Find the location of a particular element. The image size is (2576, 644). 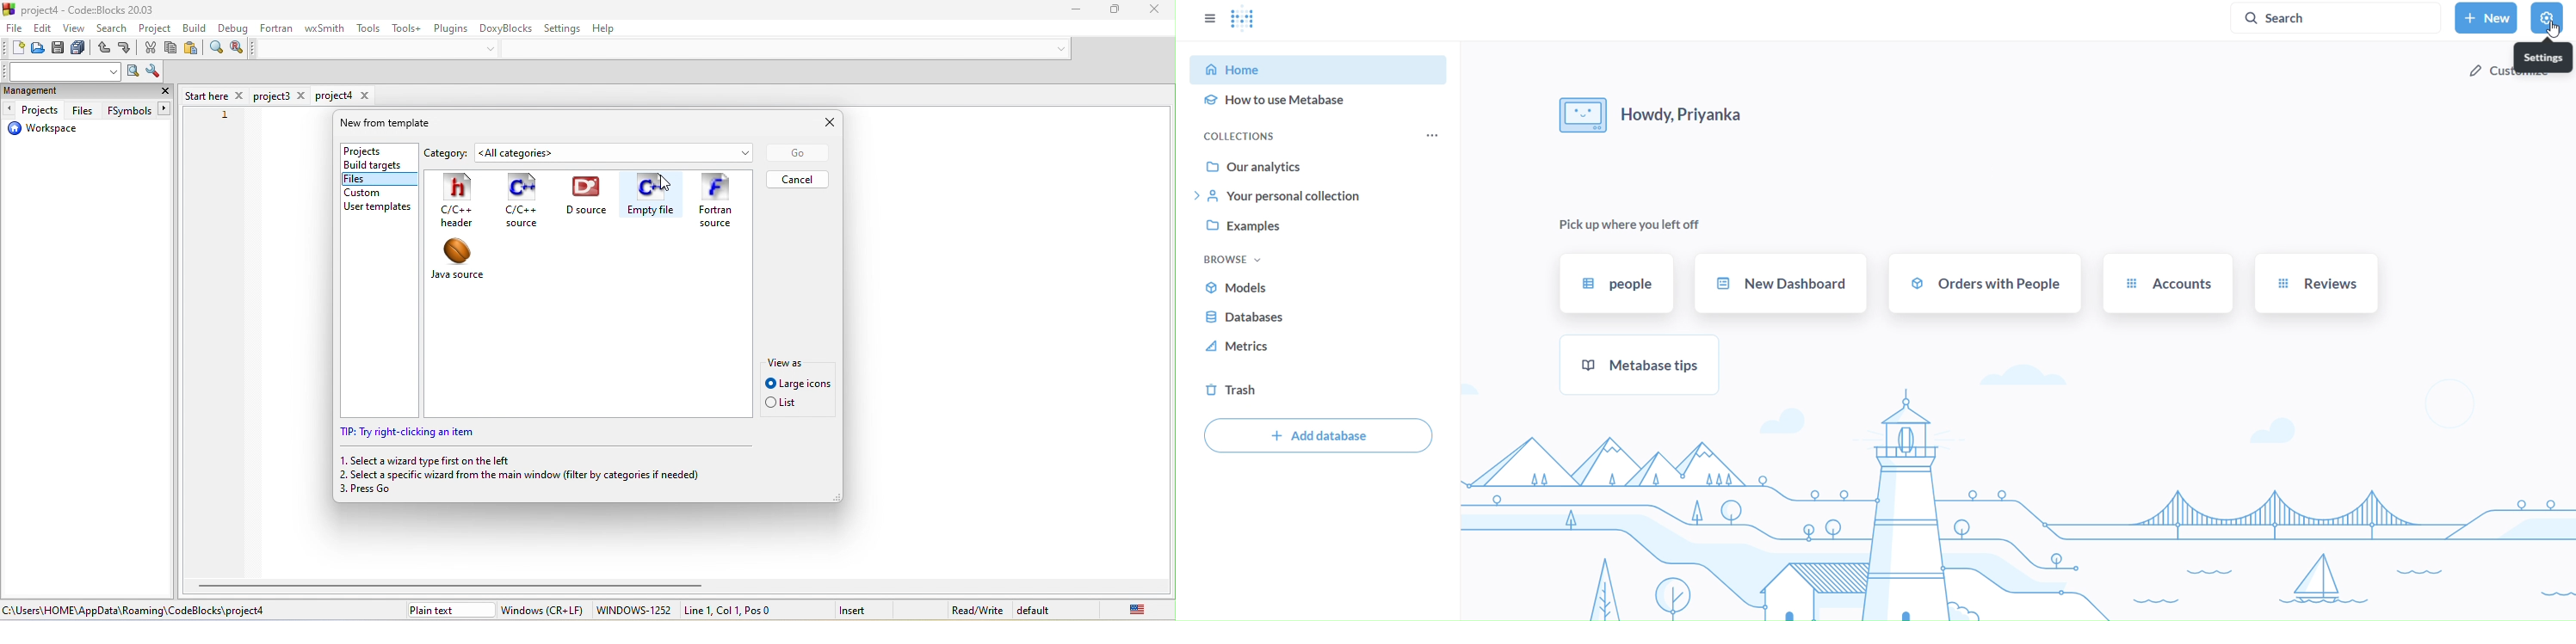

cut is located at coordinates (151, 49).